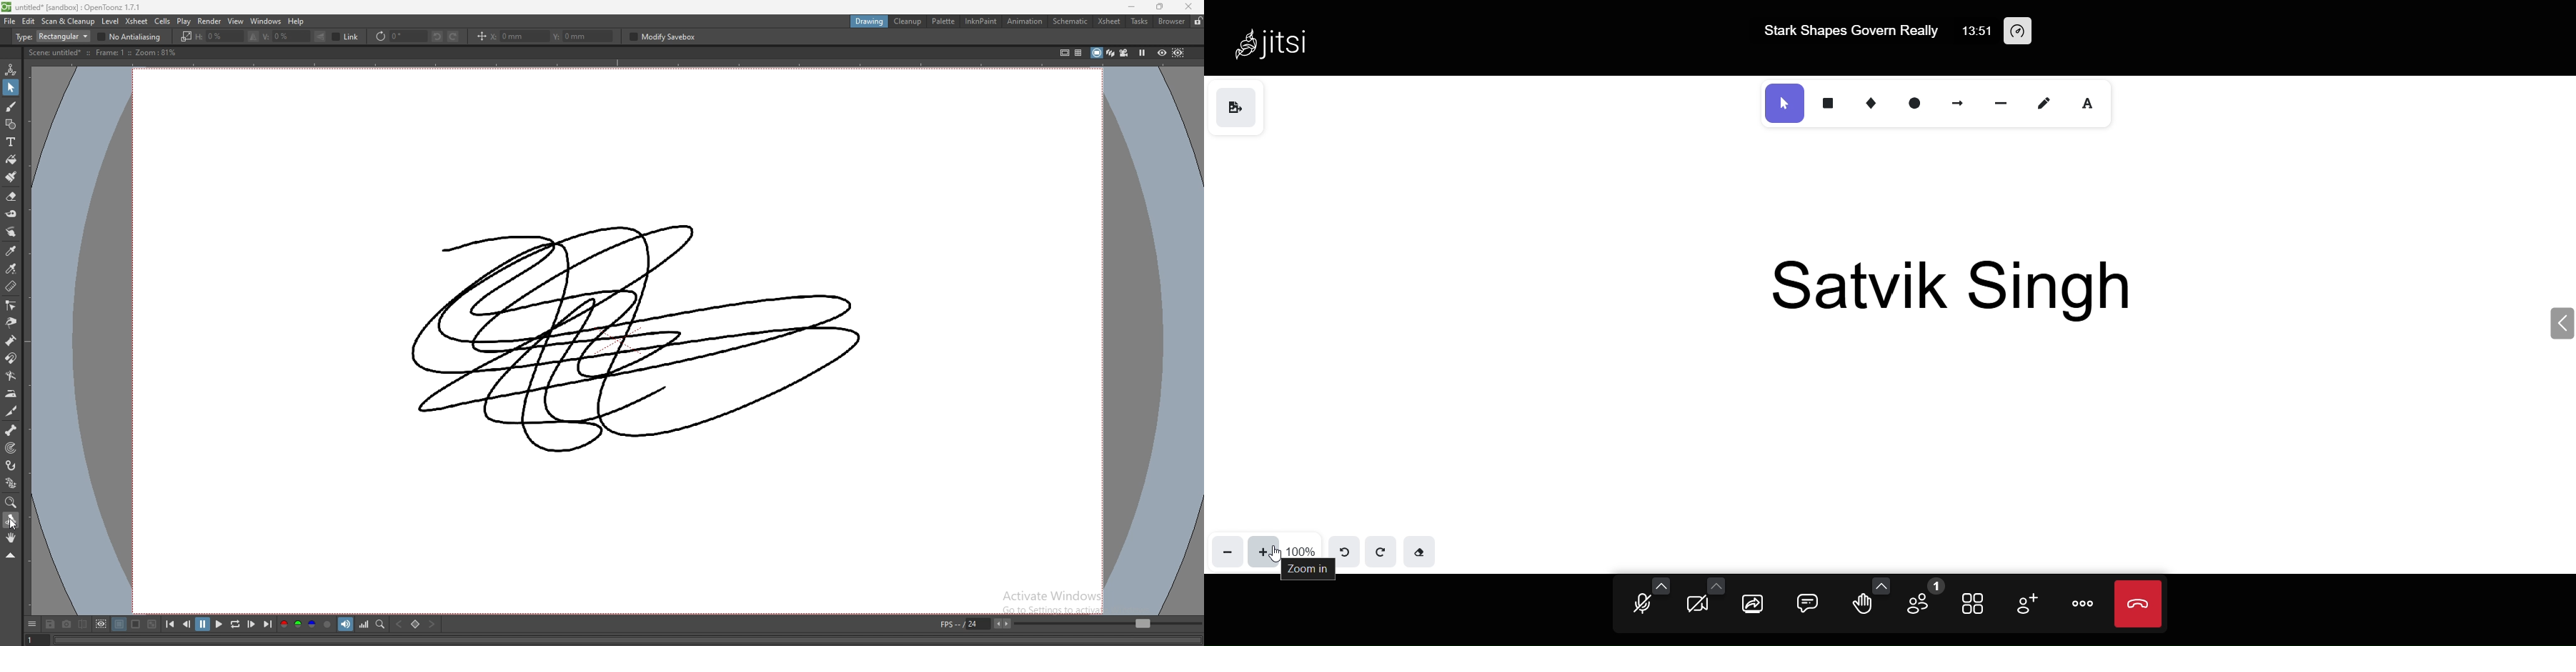 This screenshot has height=672, width=2576. What do you see at coordinates (665, 36) in the screenshot?
I see `modify savebox` at bounding box center [665, 36].